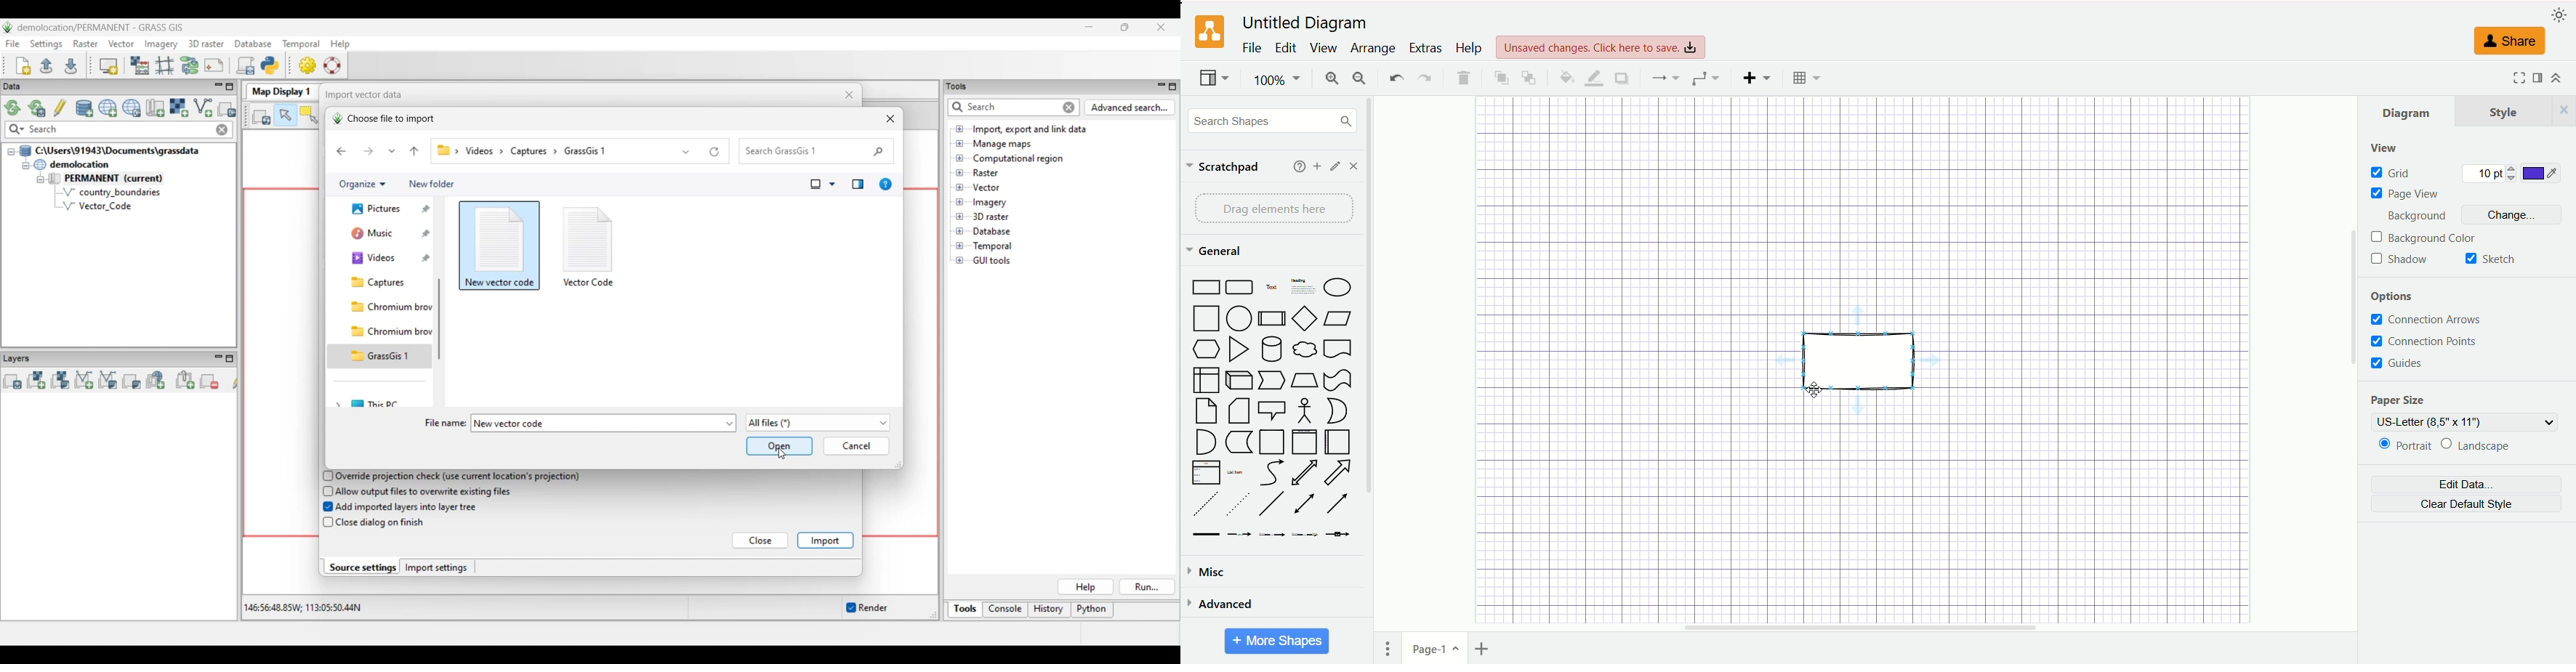  I want to click on fill color, so click(1564, 77).